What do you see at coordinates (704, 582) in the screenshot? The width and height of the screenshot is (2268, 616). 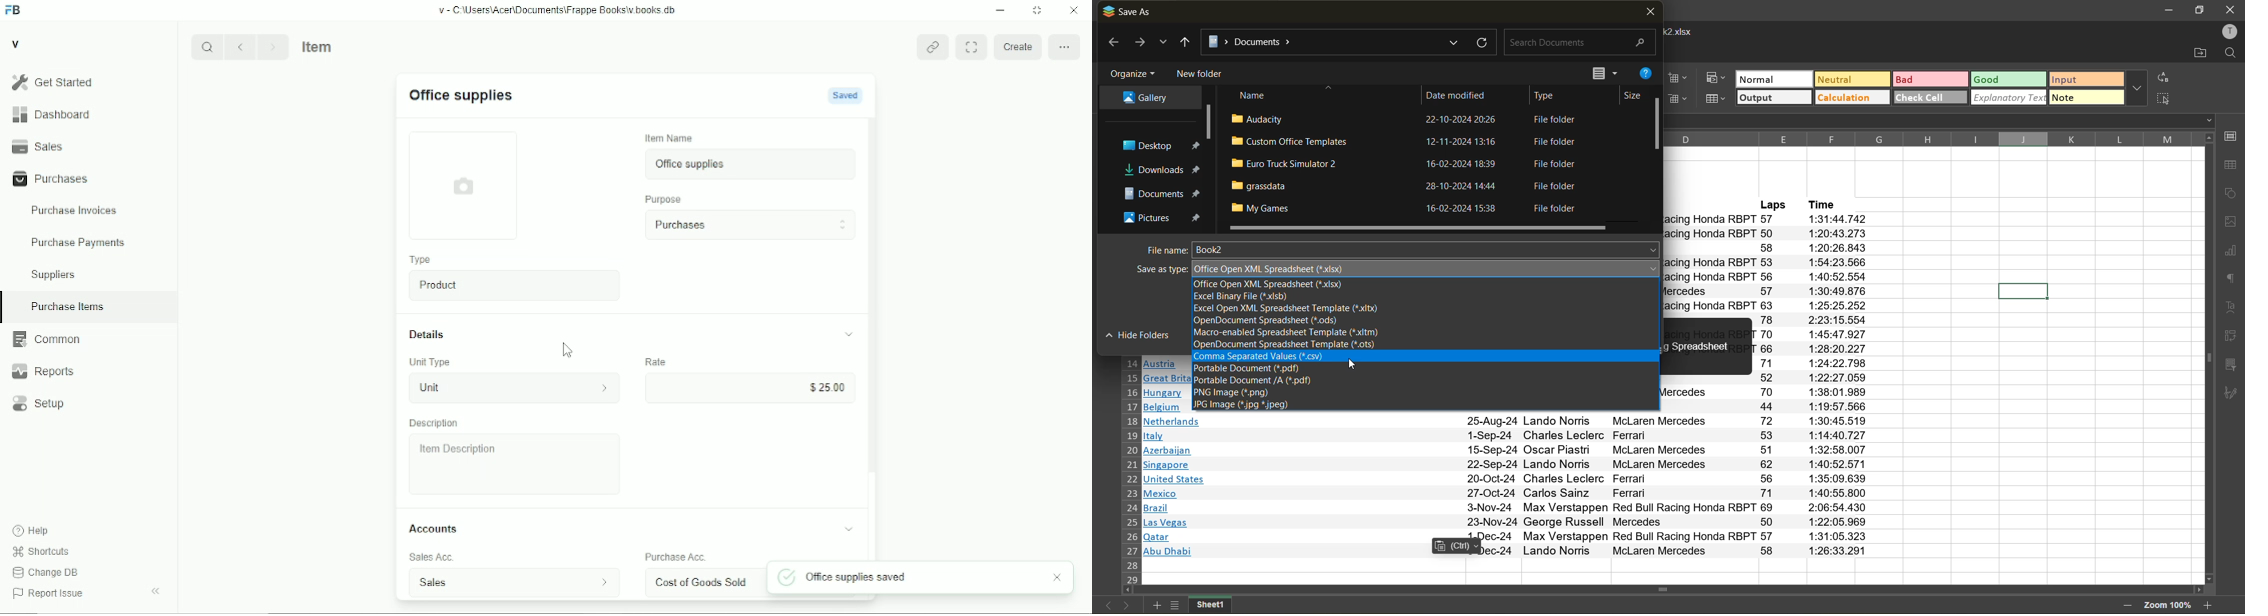 I see `cost of goods sold` at bounding box center [704, 582].